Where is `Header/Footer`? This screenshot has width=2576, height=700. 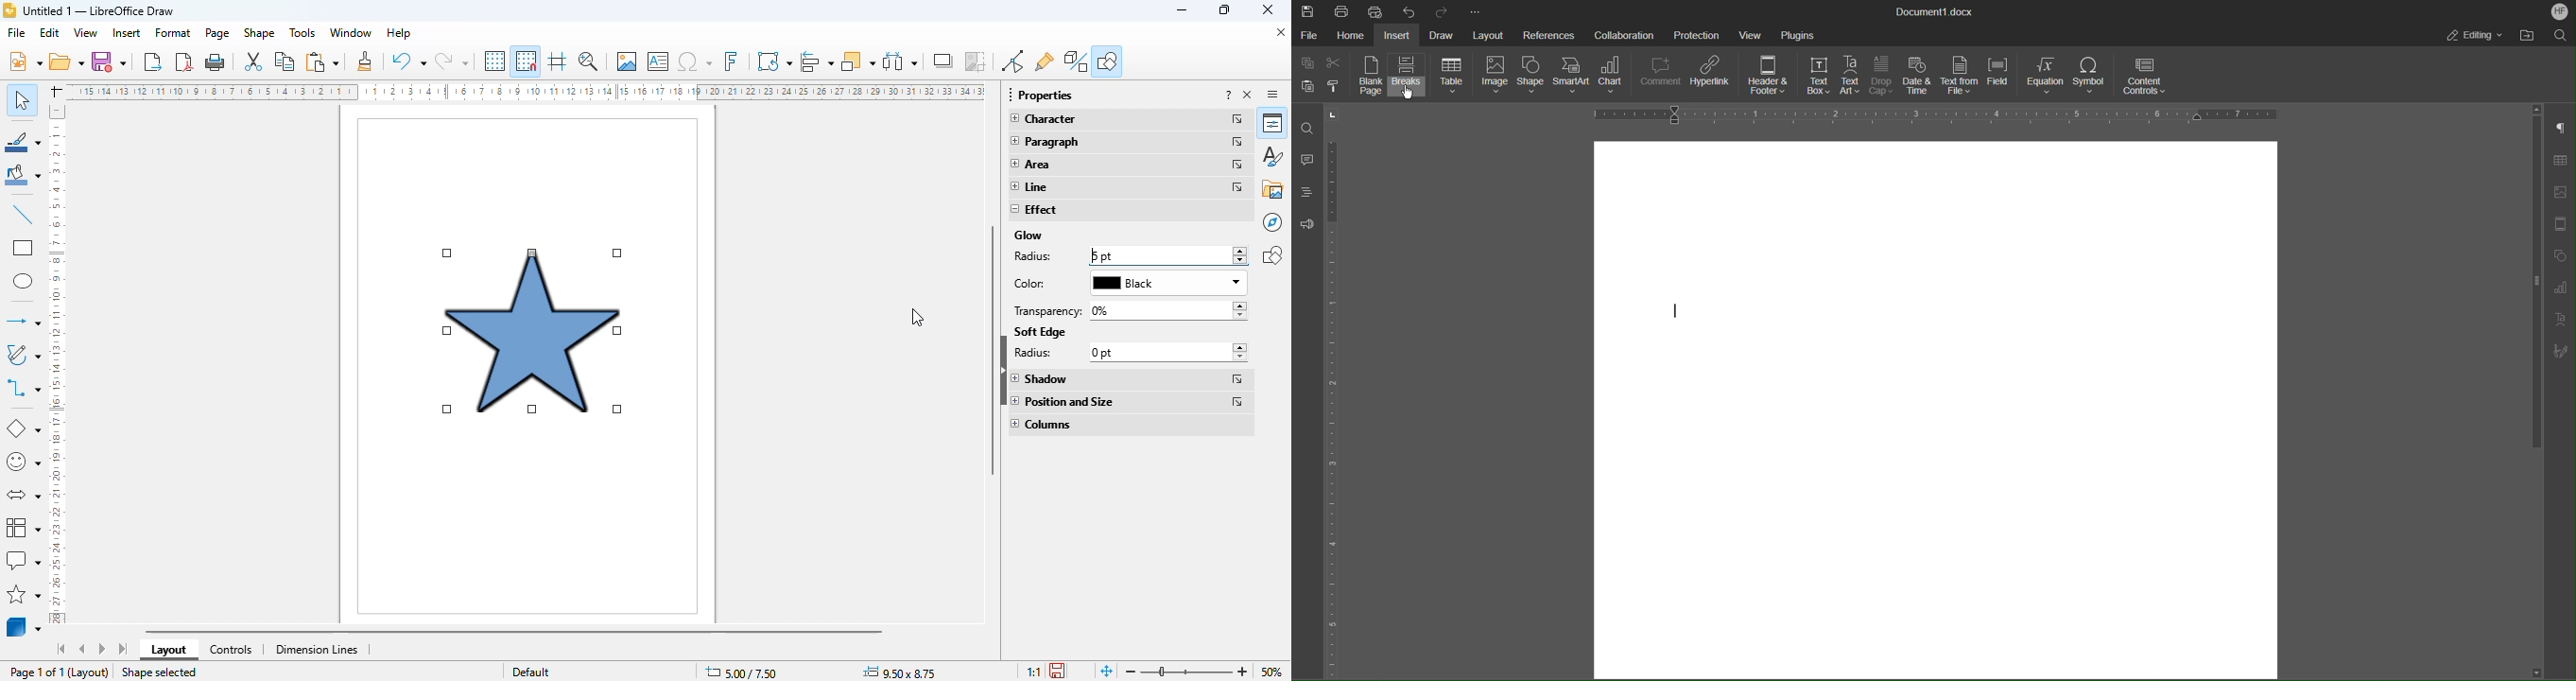 Header/Footer is located at coordinates (2560, 223).